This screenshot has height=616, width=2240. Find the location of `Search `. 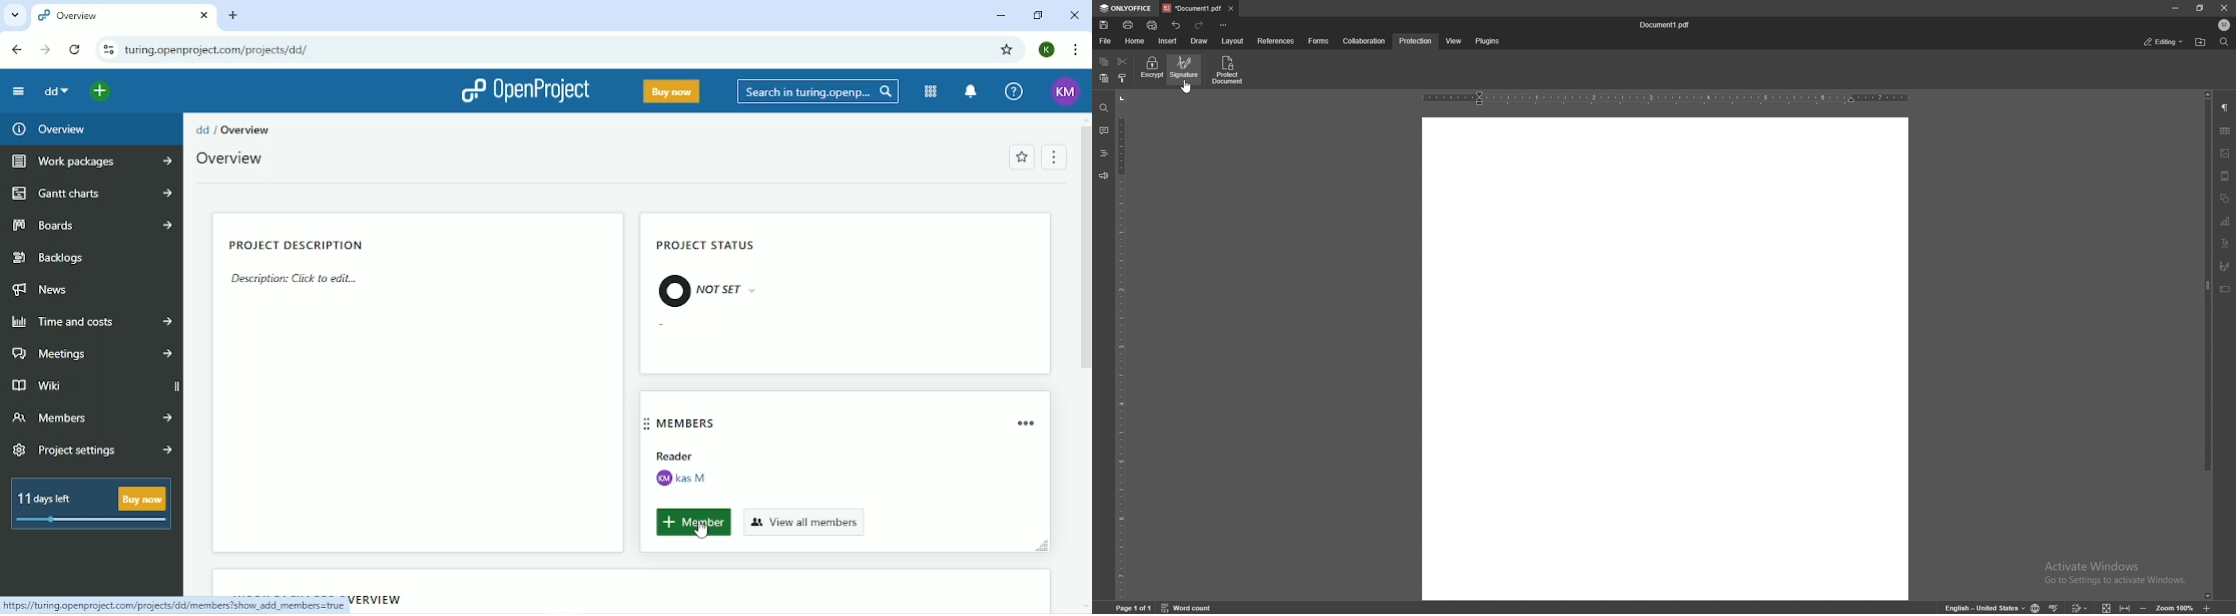

Search  is located at coordinates (814, 92).